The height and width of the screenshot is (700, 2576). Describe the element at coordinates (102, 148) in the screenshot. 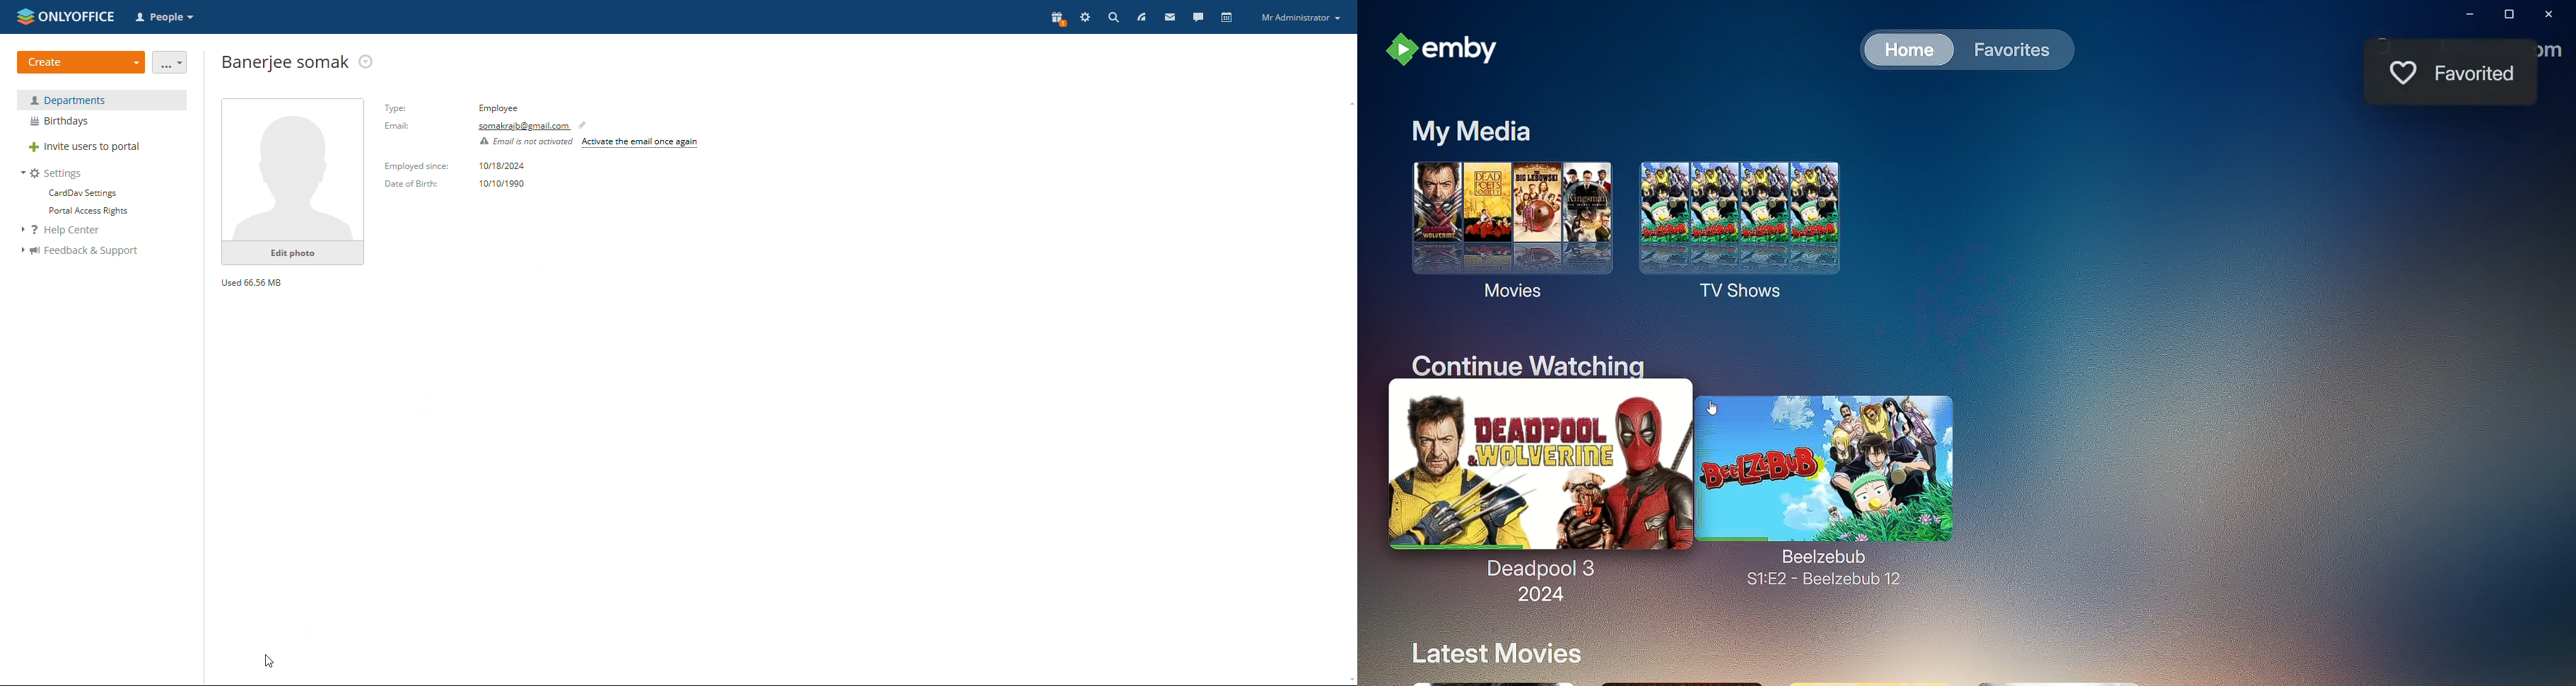

I see `invite users to portal` at that location.